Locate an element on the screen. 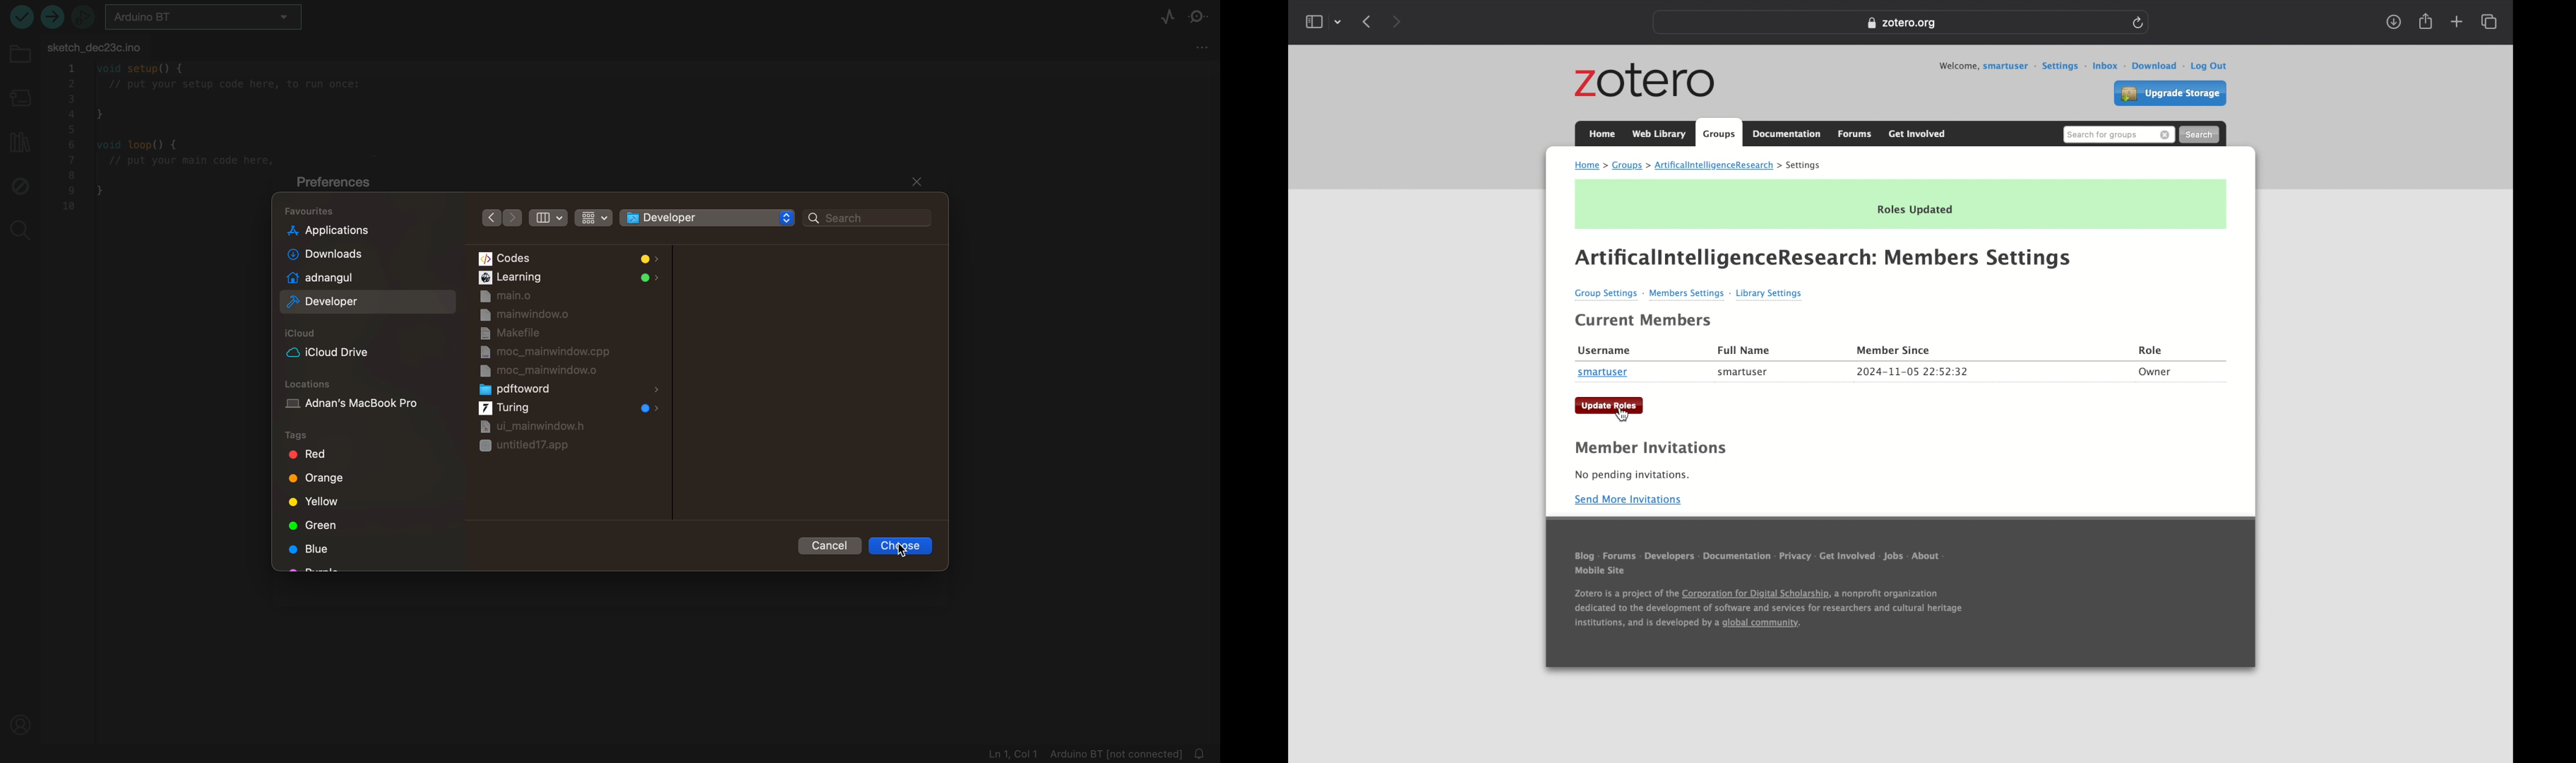 This screenshot has height=784, width=2576. search for groups is located at coordinates (2102, 136).